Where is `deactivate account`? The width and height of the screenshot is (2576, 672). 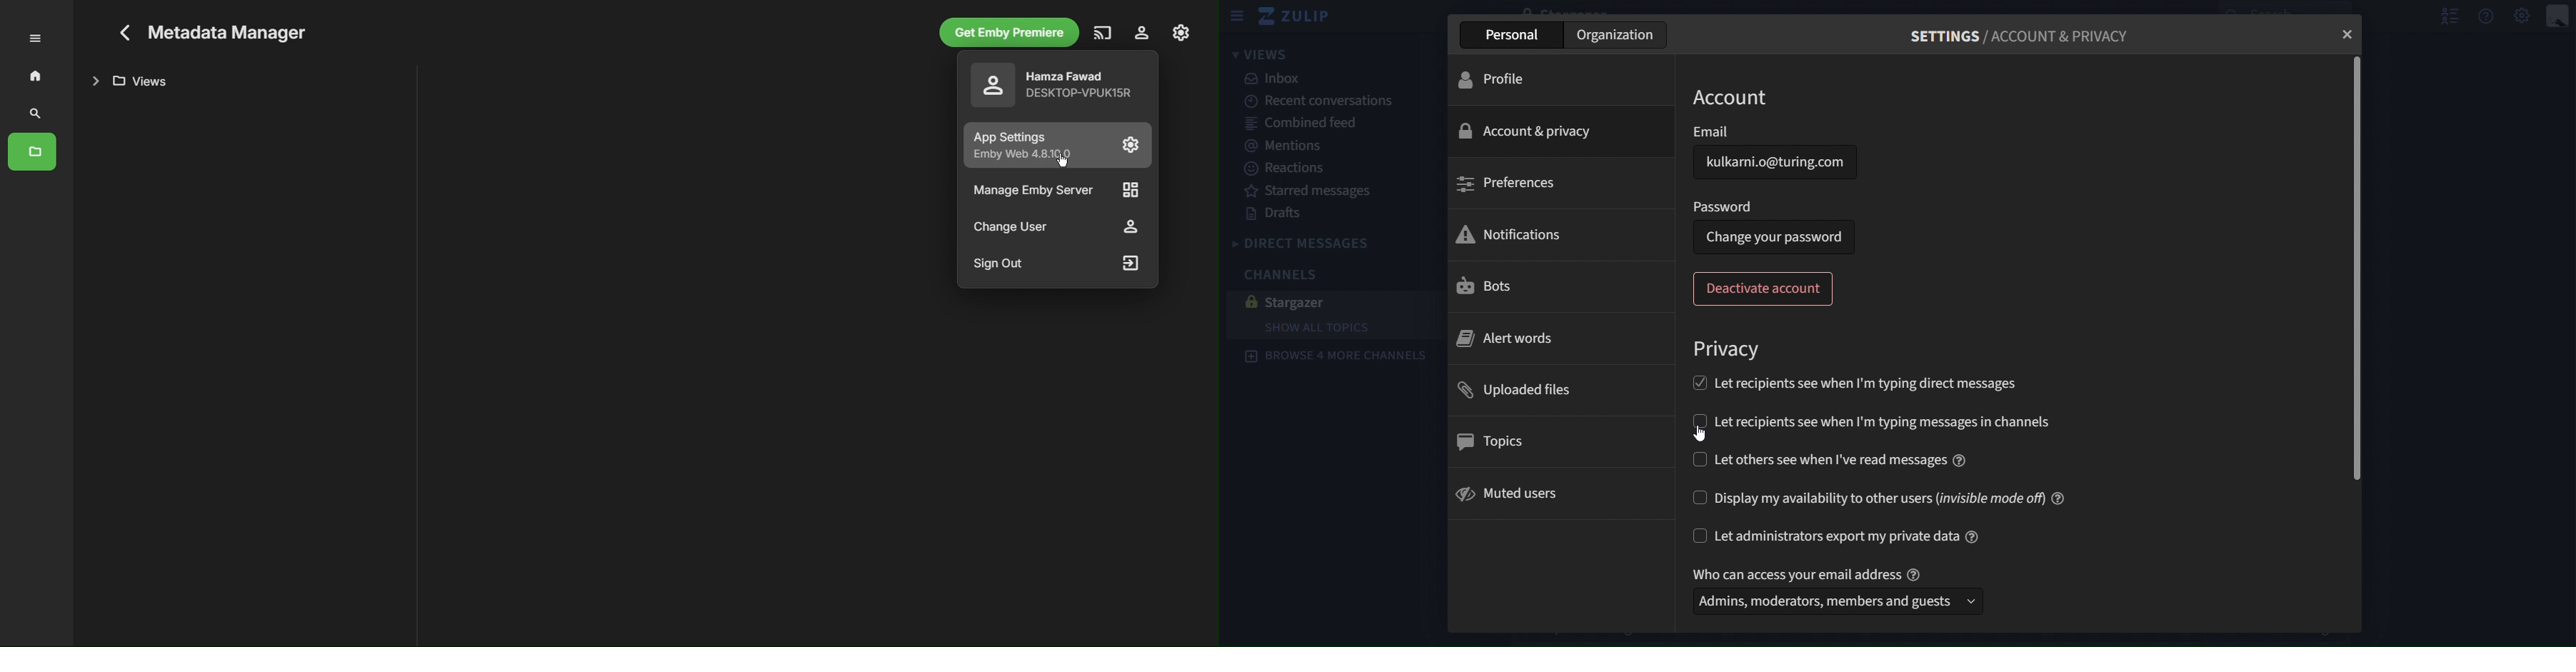 deactivate account is located at coordinates (1760, 289).